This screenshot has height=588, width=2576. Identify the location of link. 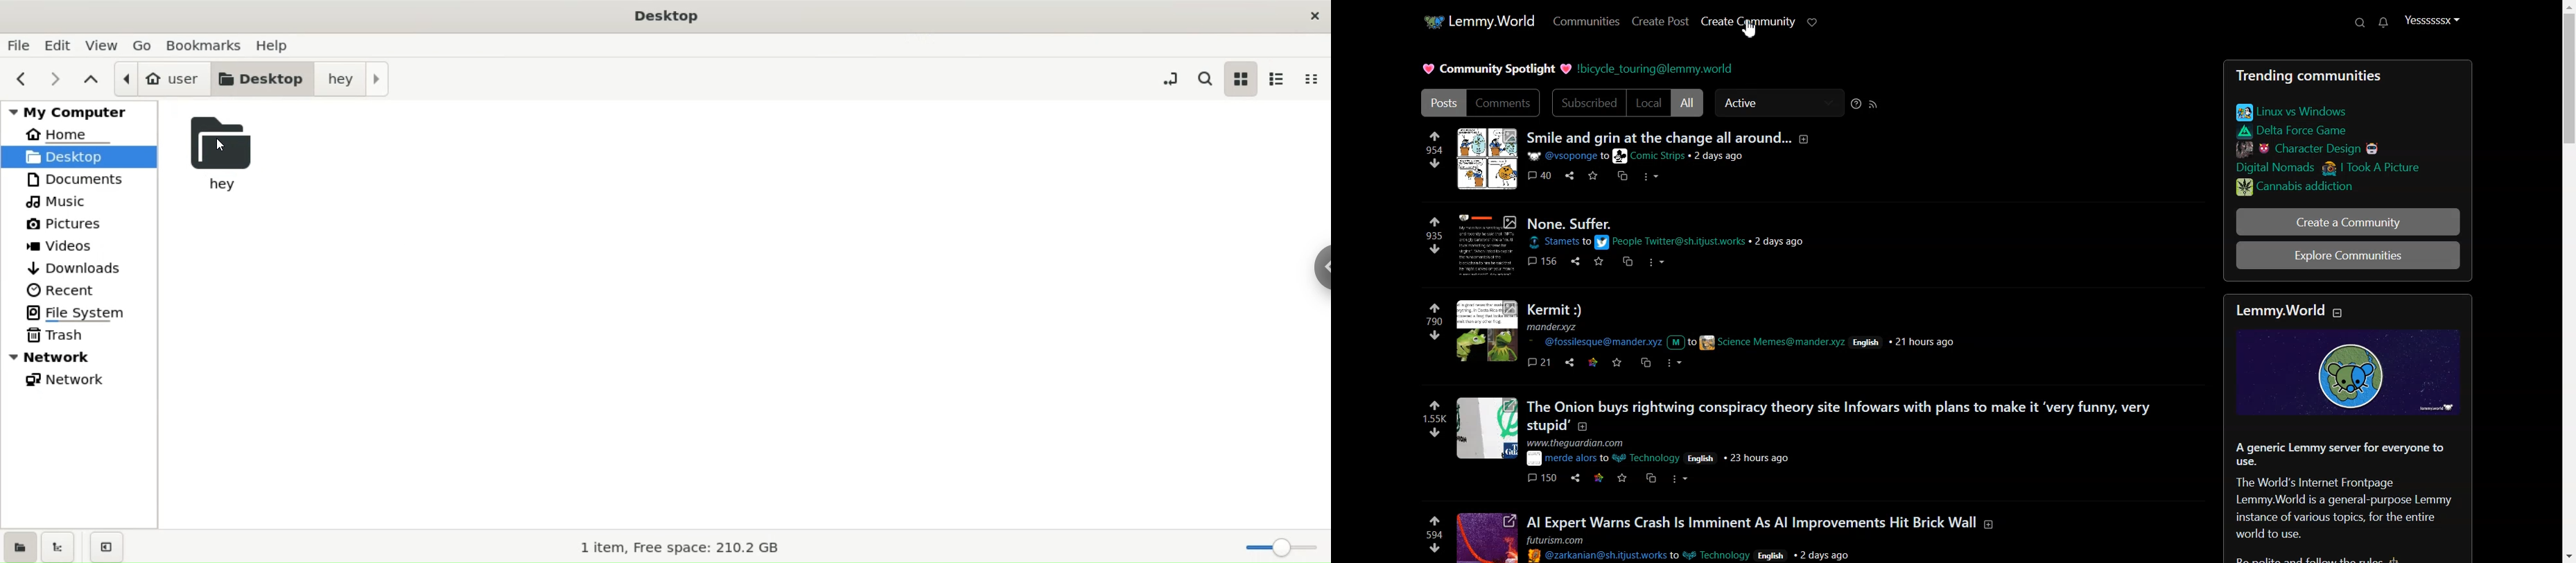
(1599, 478).